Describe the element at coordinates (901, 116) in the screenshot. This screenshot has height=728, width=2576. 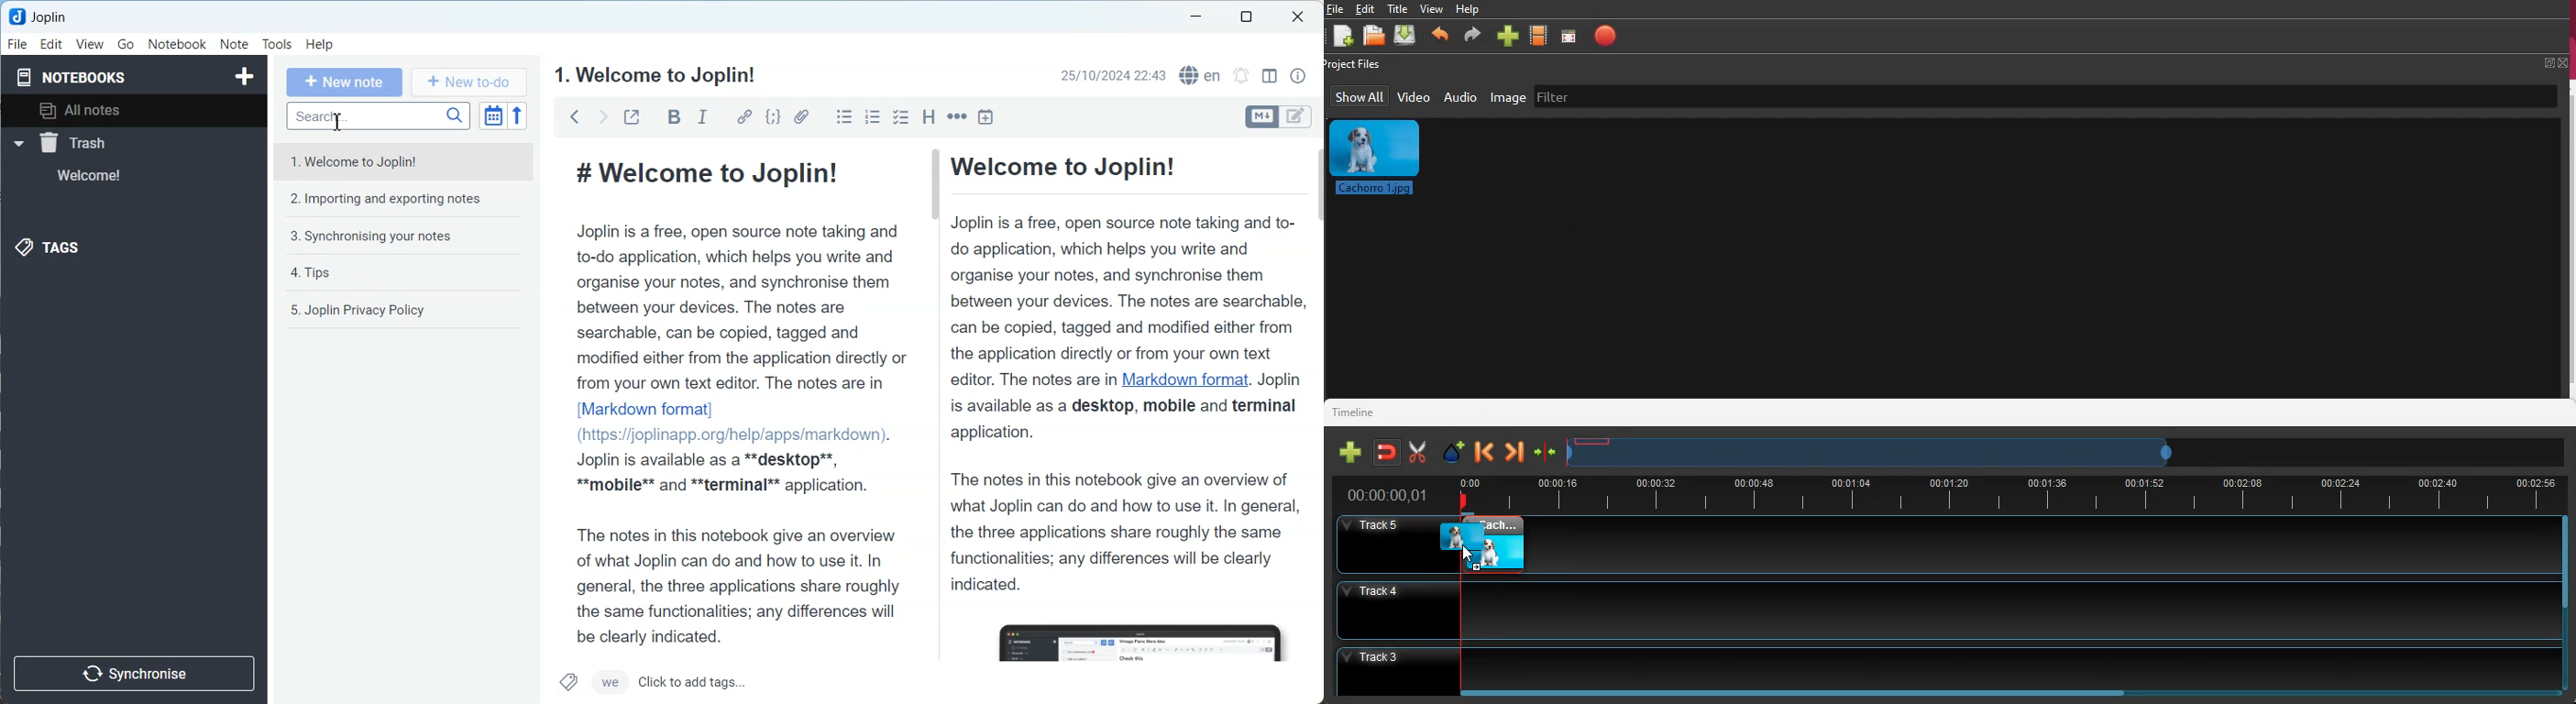
I see `Checkbox` at that location.